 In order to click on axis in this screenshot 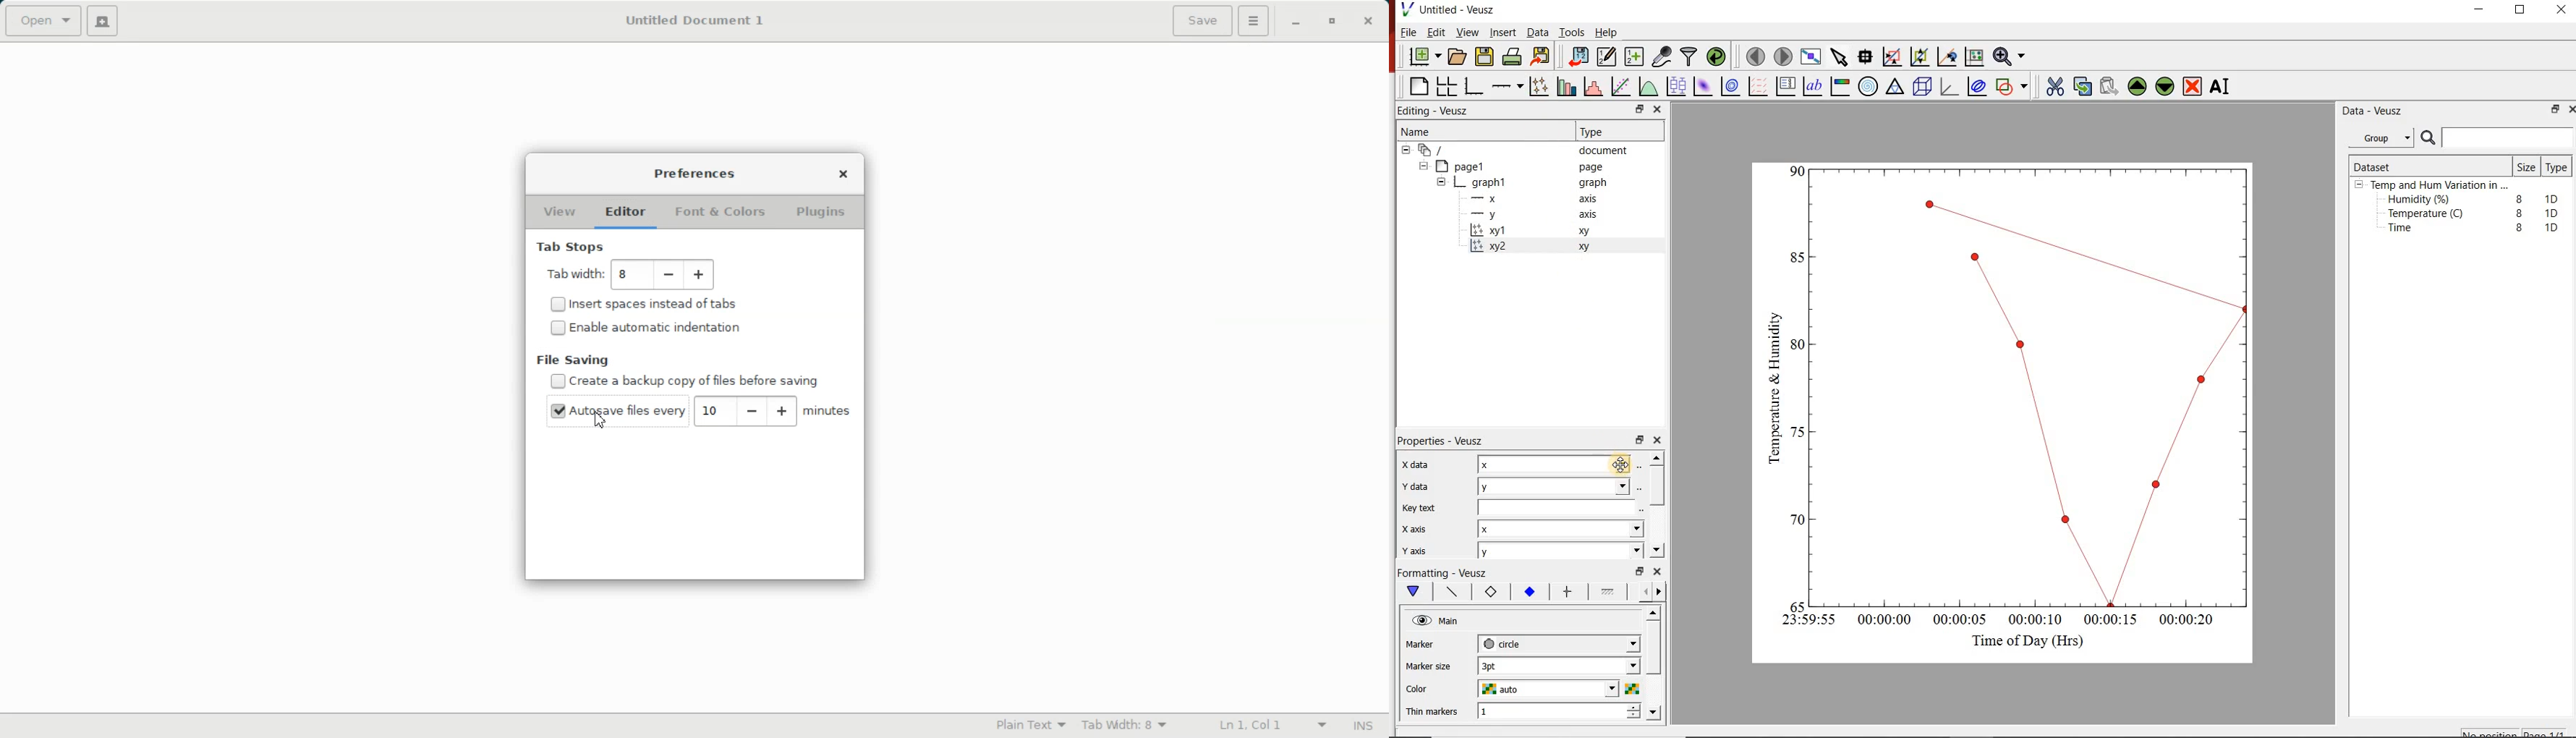, I will do `click(1591, 216)`.